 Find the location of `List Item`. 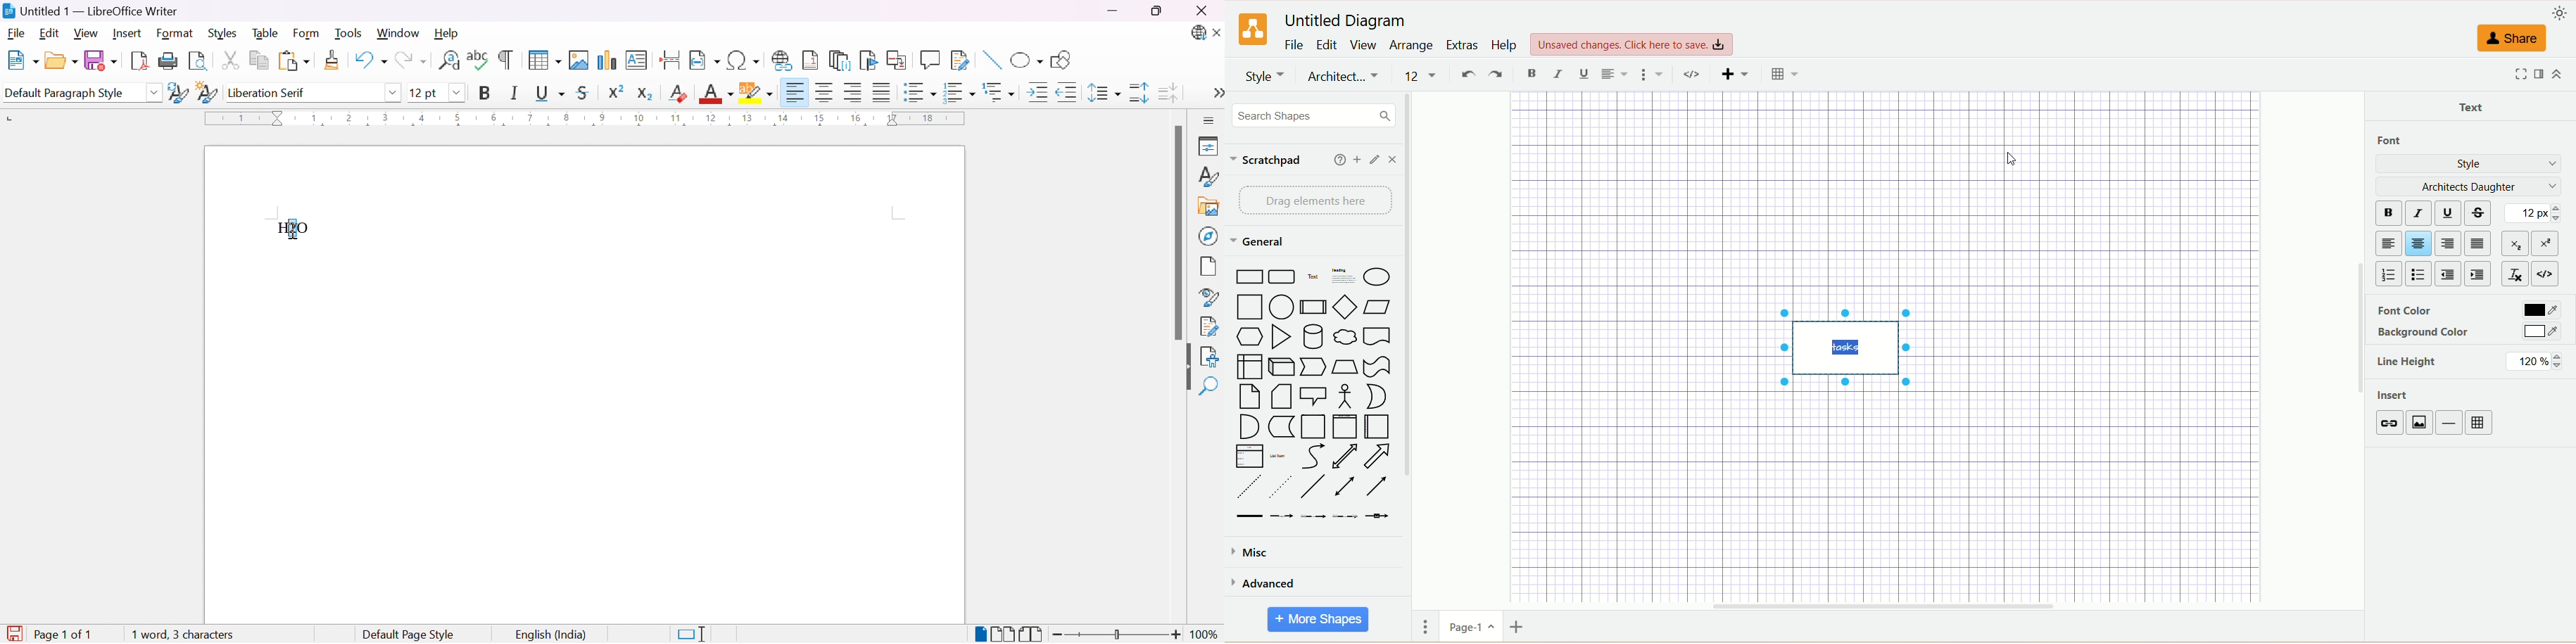

List Item is located at coordinates (1277, 457).